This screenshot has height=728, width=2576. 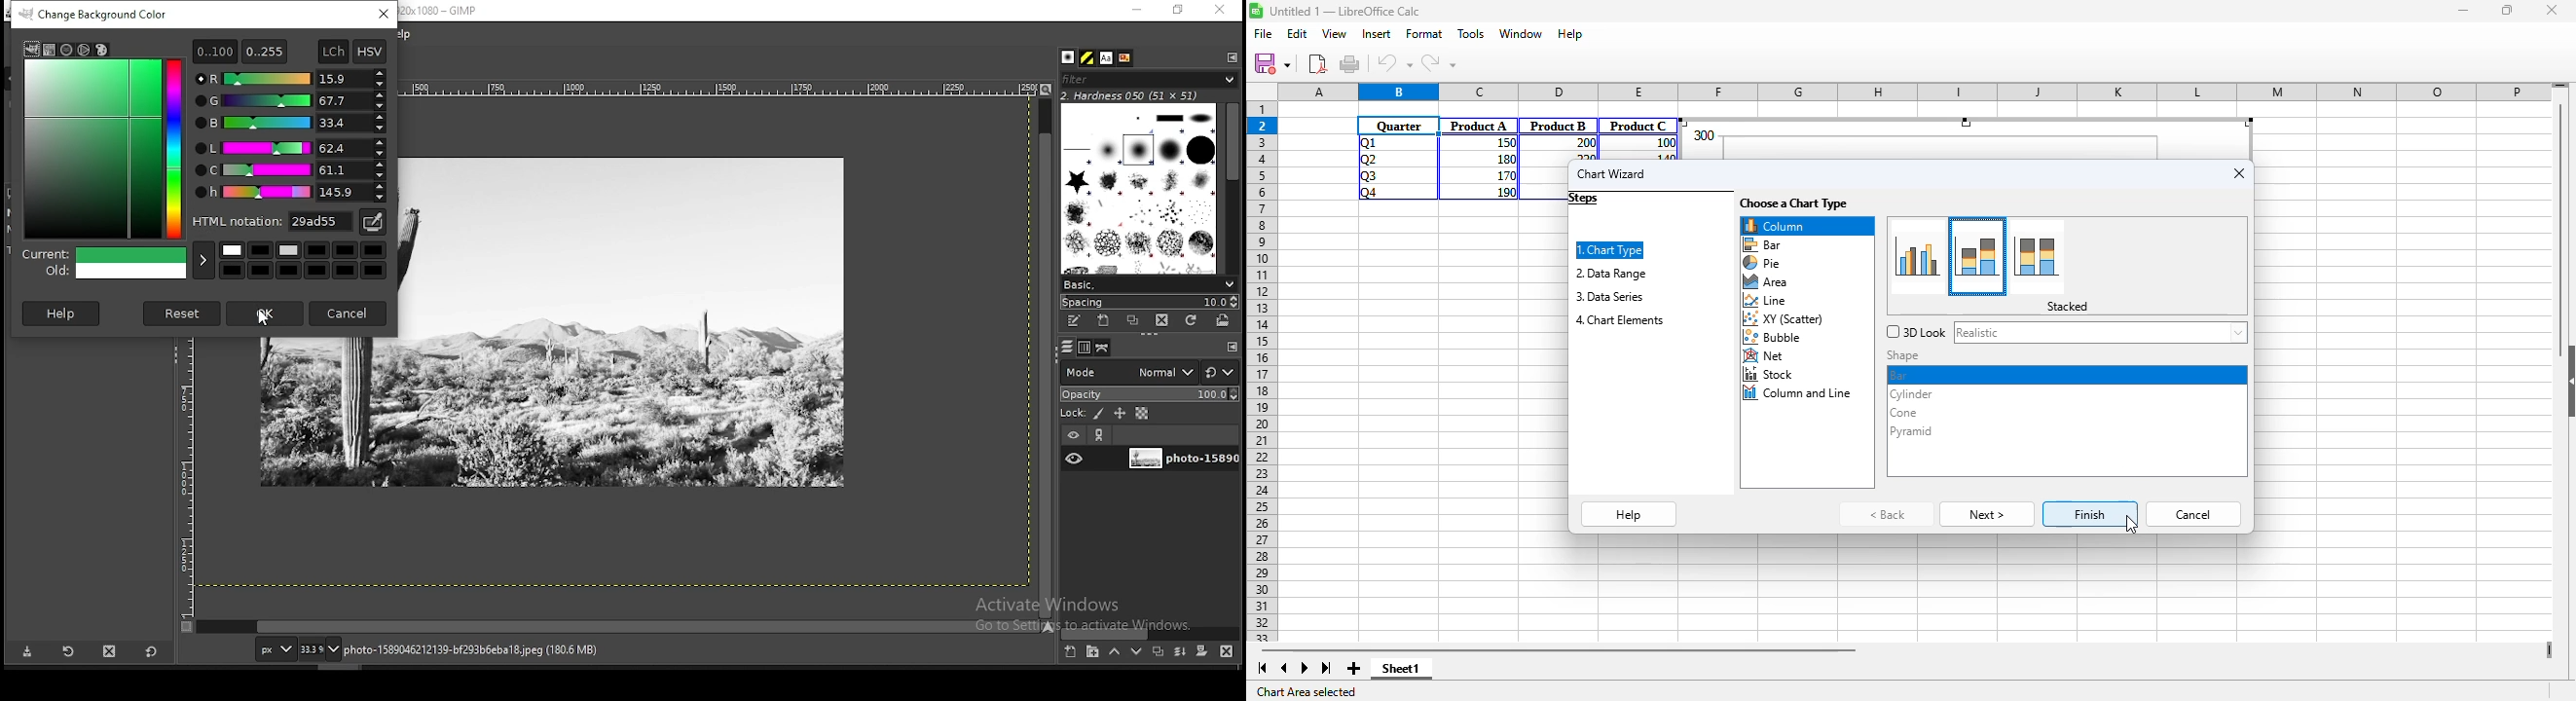 I want to click on steps, so click(x=1584, y=199).